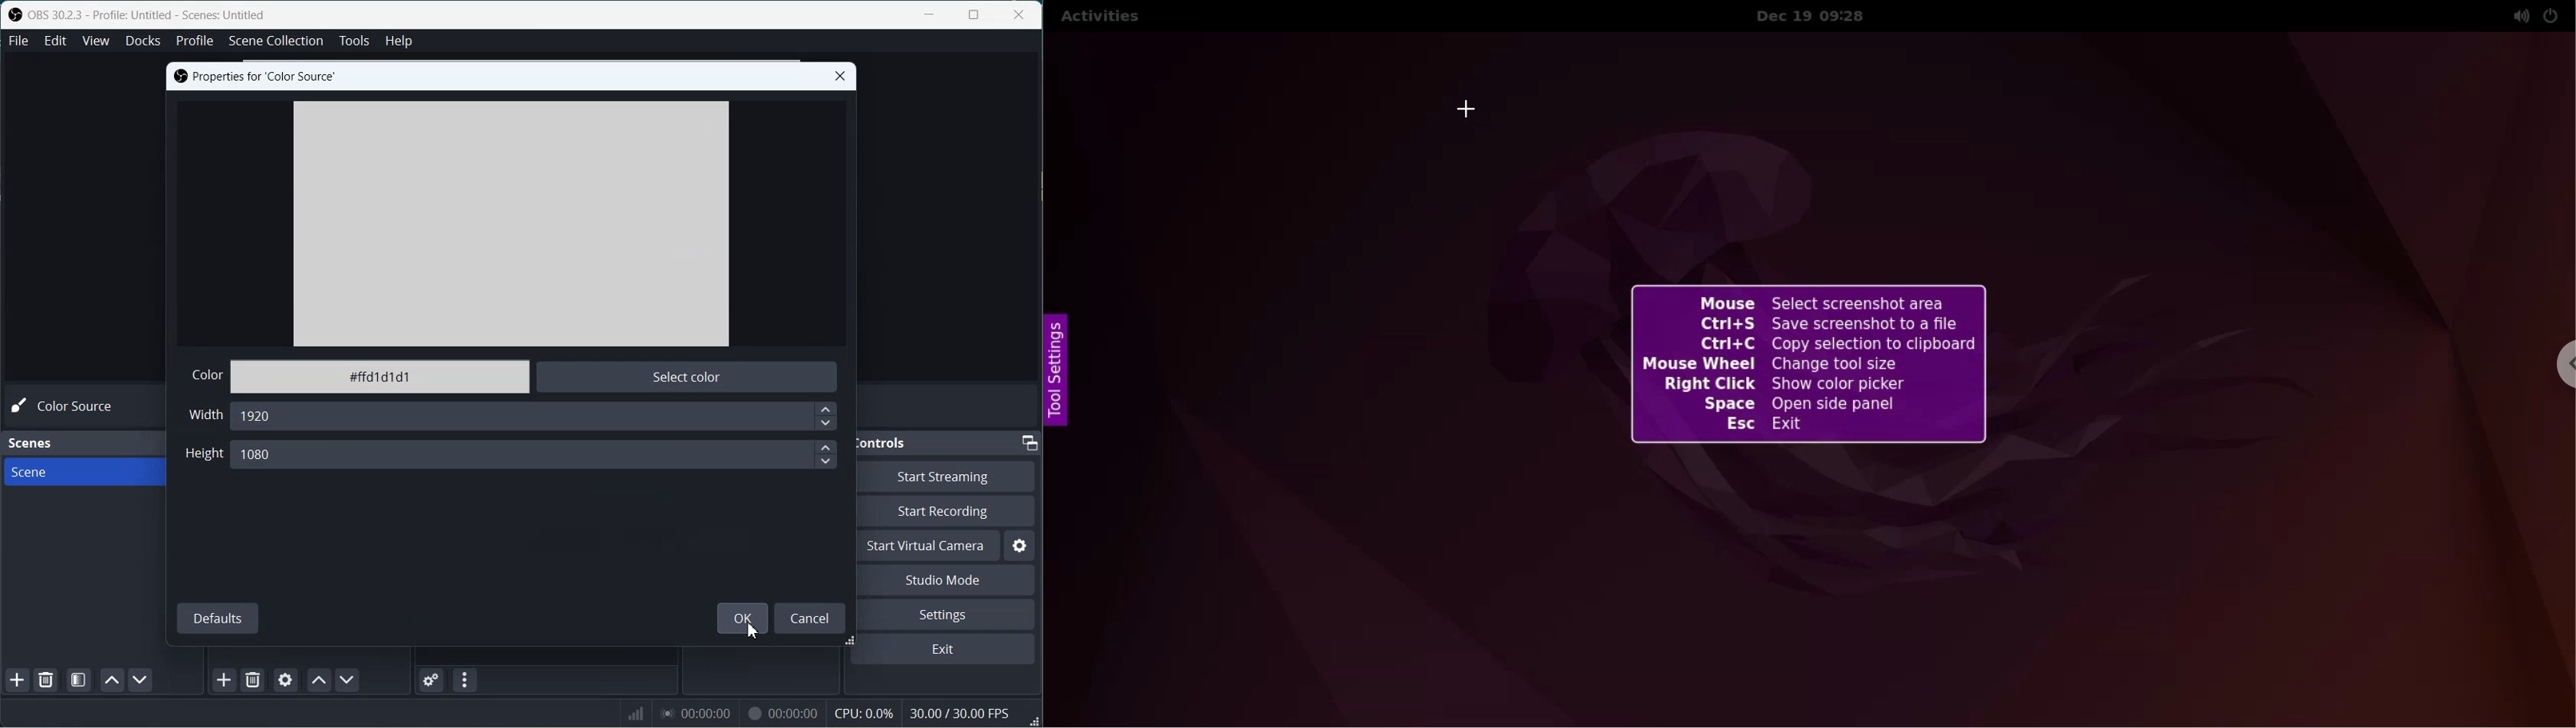 This screenshot has height=728, width=2576. I want to click on Height, so click(203, 457).